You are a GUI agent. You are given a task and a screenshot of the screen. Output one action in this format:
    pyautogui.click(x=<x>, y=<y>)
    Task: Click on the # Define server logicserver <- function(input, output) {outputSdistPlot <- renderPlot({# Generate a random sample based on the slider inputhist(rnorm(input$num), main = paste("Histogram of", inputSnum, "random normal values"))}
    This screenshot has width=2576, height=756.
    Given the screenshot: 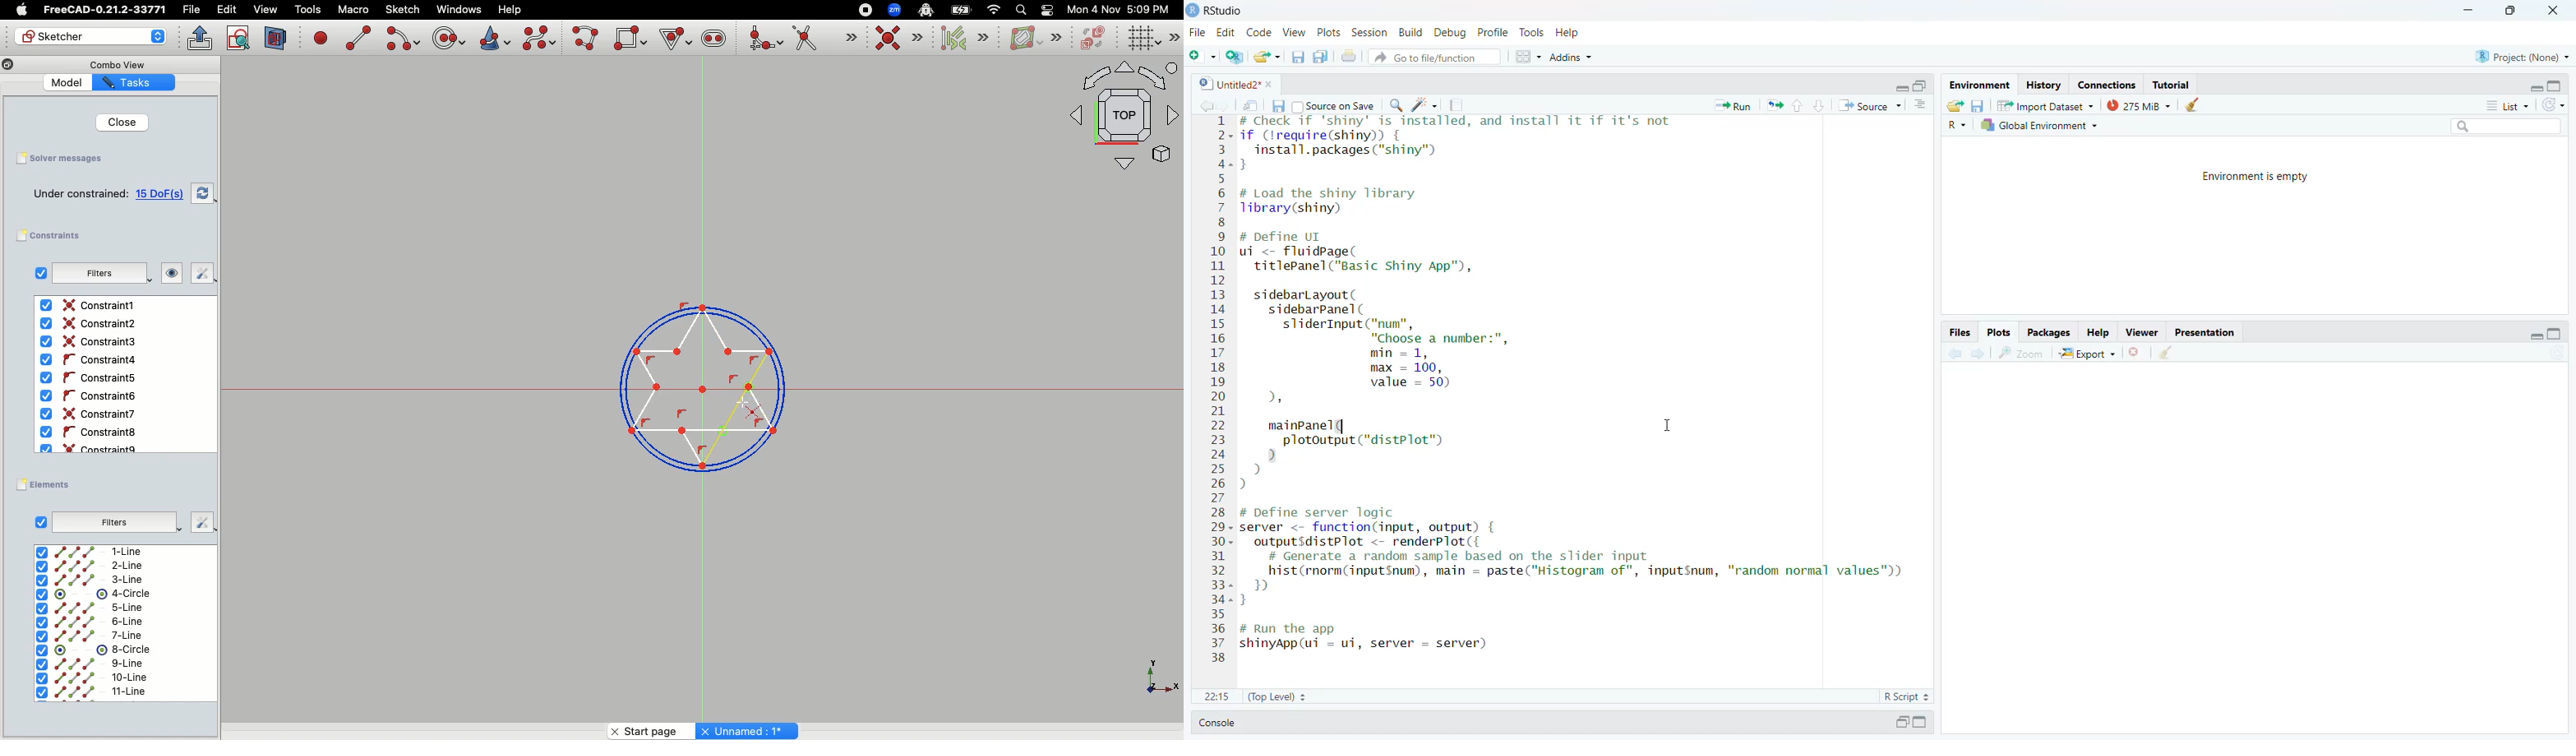 What is the action you would take?
    pyautogui.click(x=1572, y=556)
    